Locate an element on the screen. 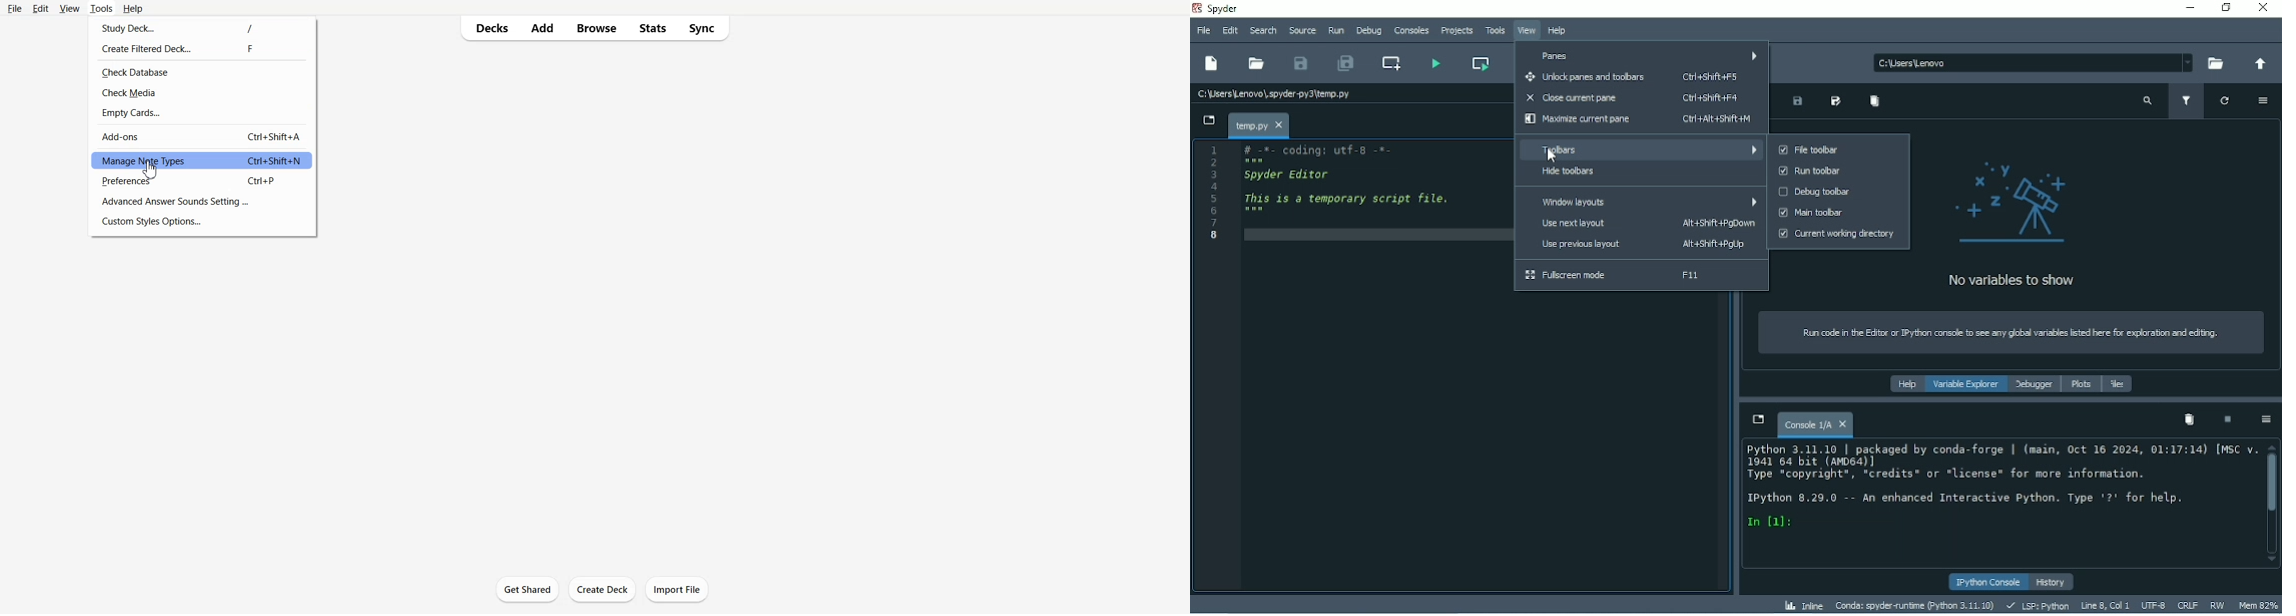  Create Deck is located at coordinates (603, 589).